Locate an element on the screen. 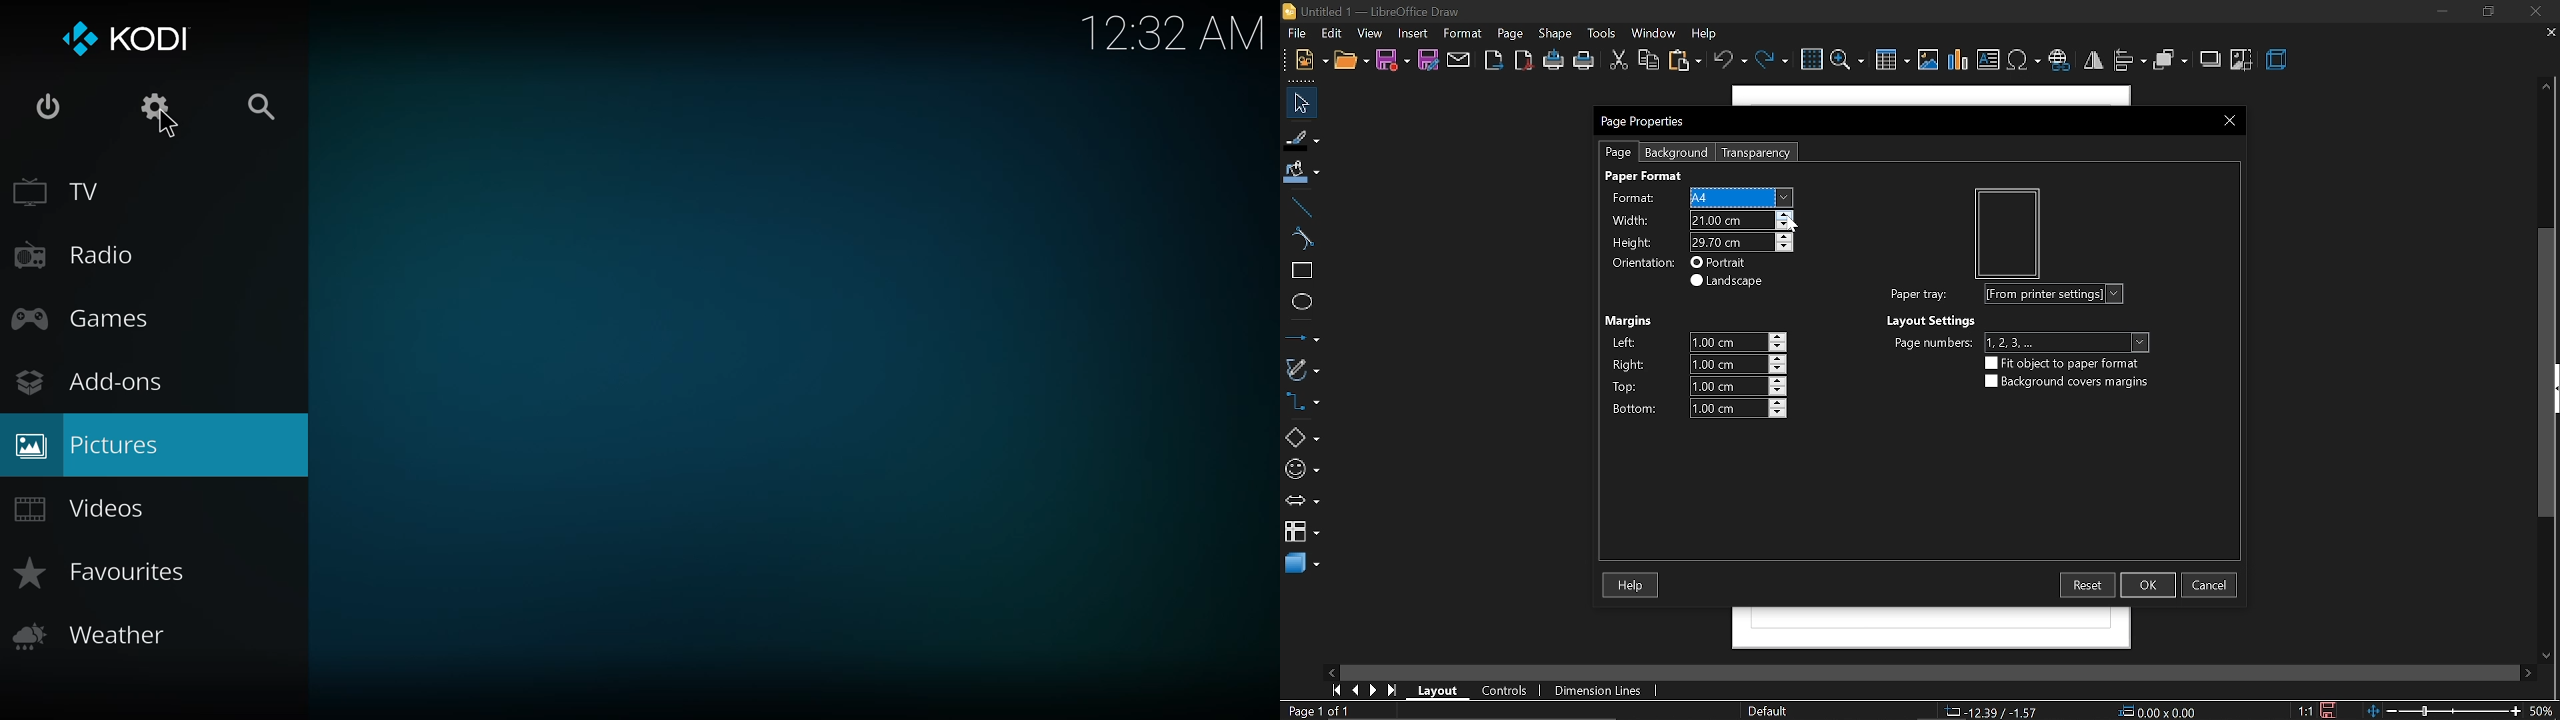  file is located at coordinates (1298, 35).